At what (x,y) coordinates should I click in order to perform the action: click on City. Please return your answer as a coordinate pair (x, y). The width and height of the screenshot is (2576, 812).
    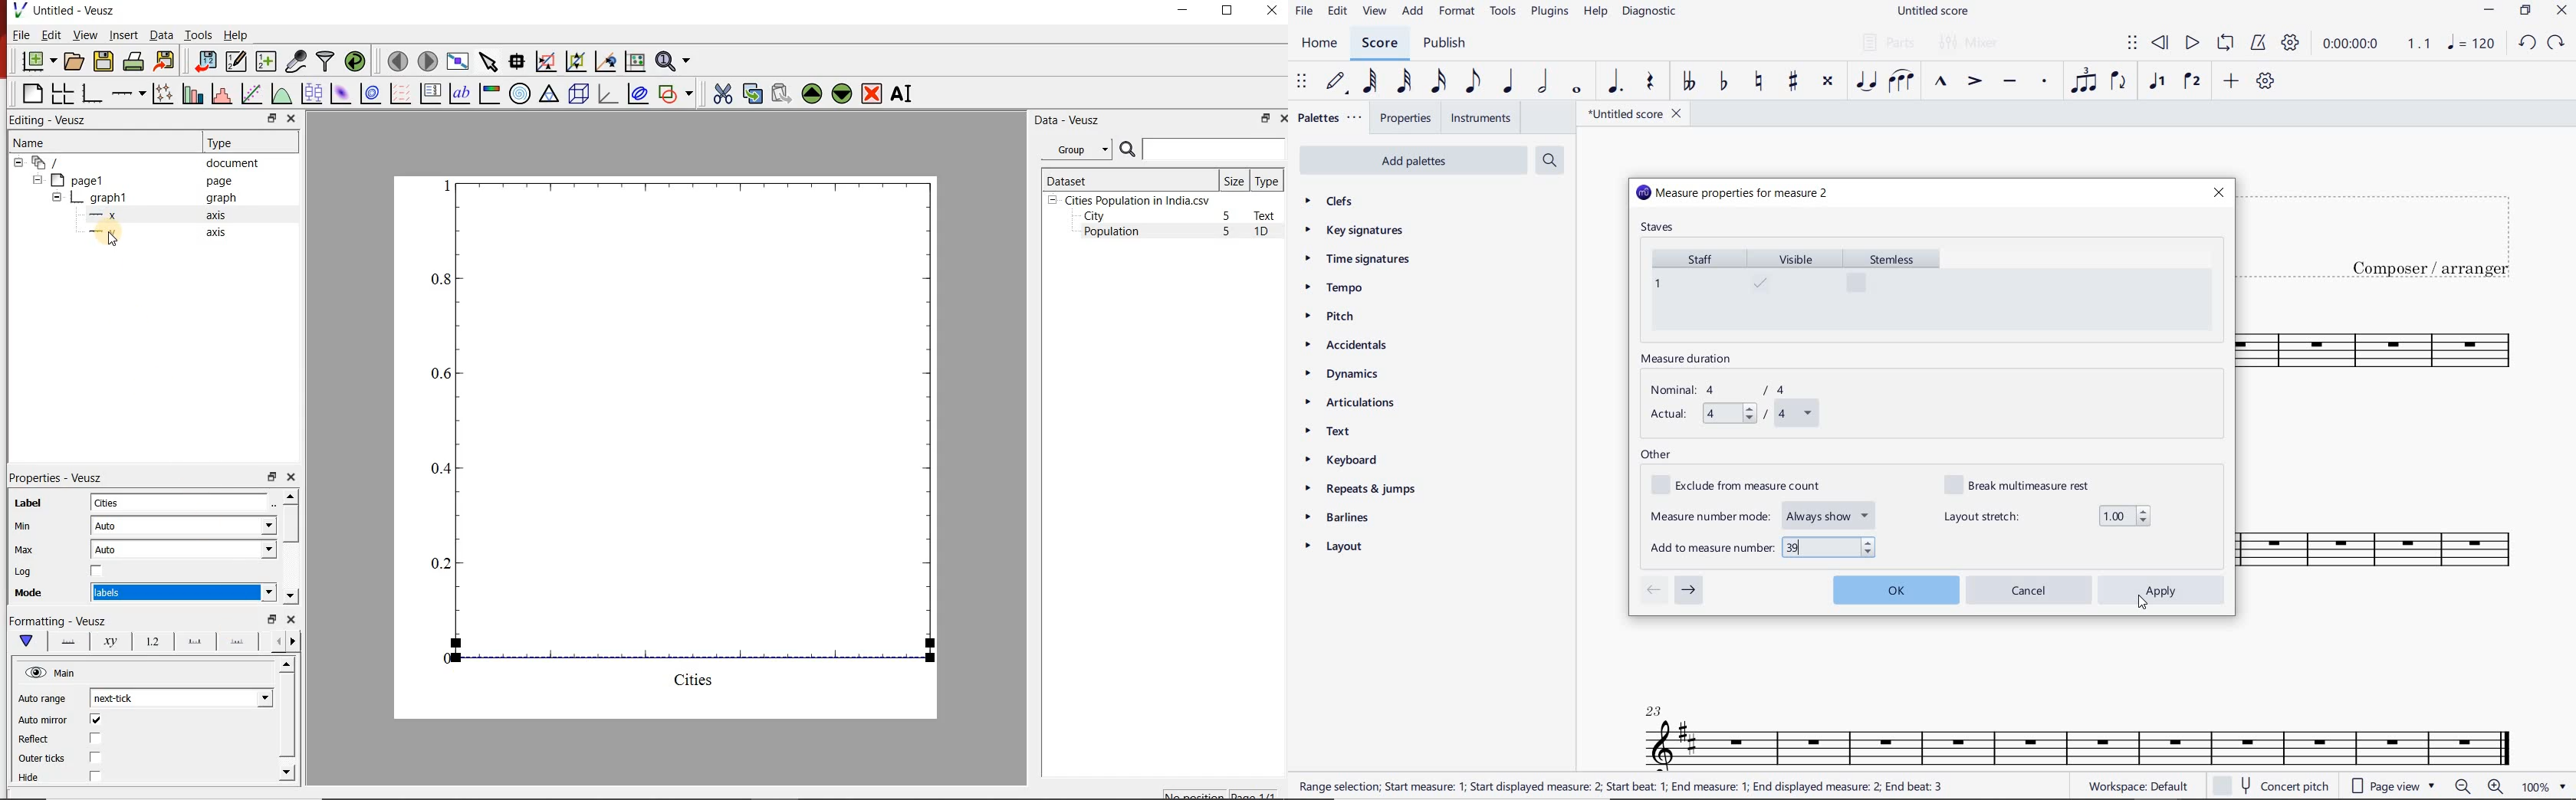
    Looking at the image, I should click on (1094, 216).